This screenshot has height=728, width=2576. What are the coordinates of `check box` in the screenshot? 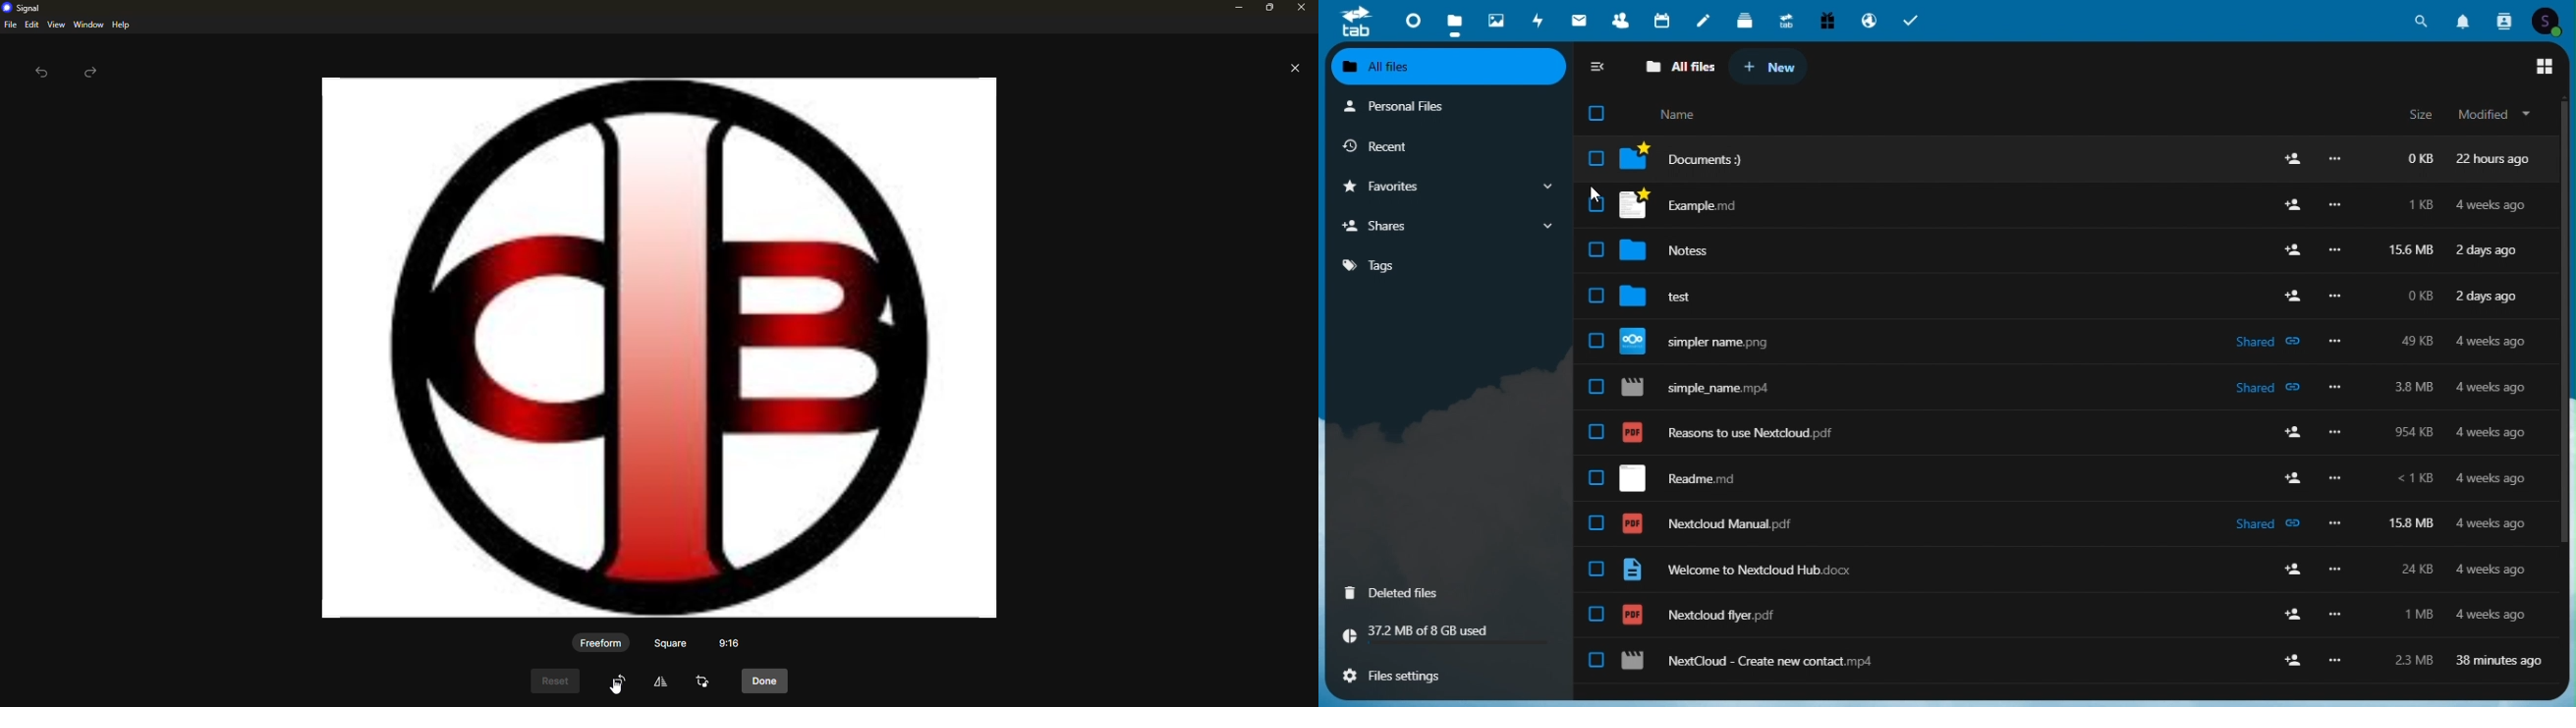 It's located at (1594, 297).